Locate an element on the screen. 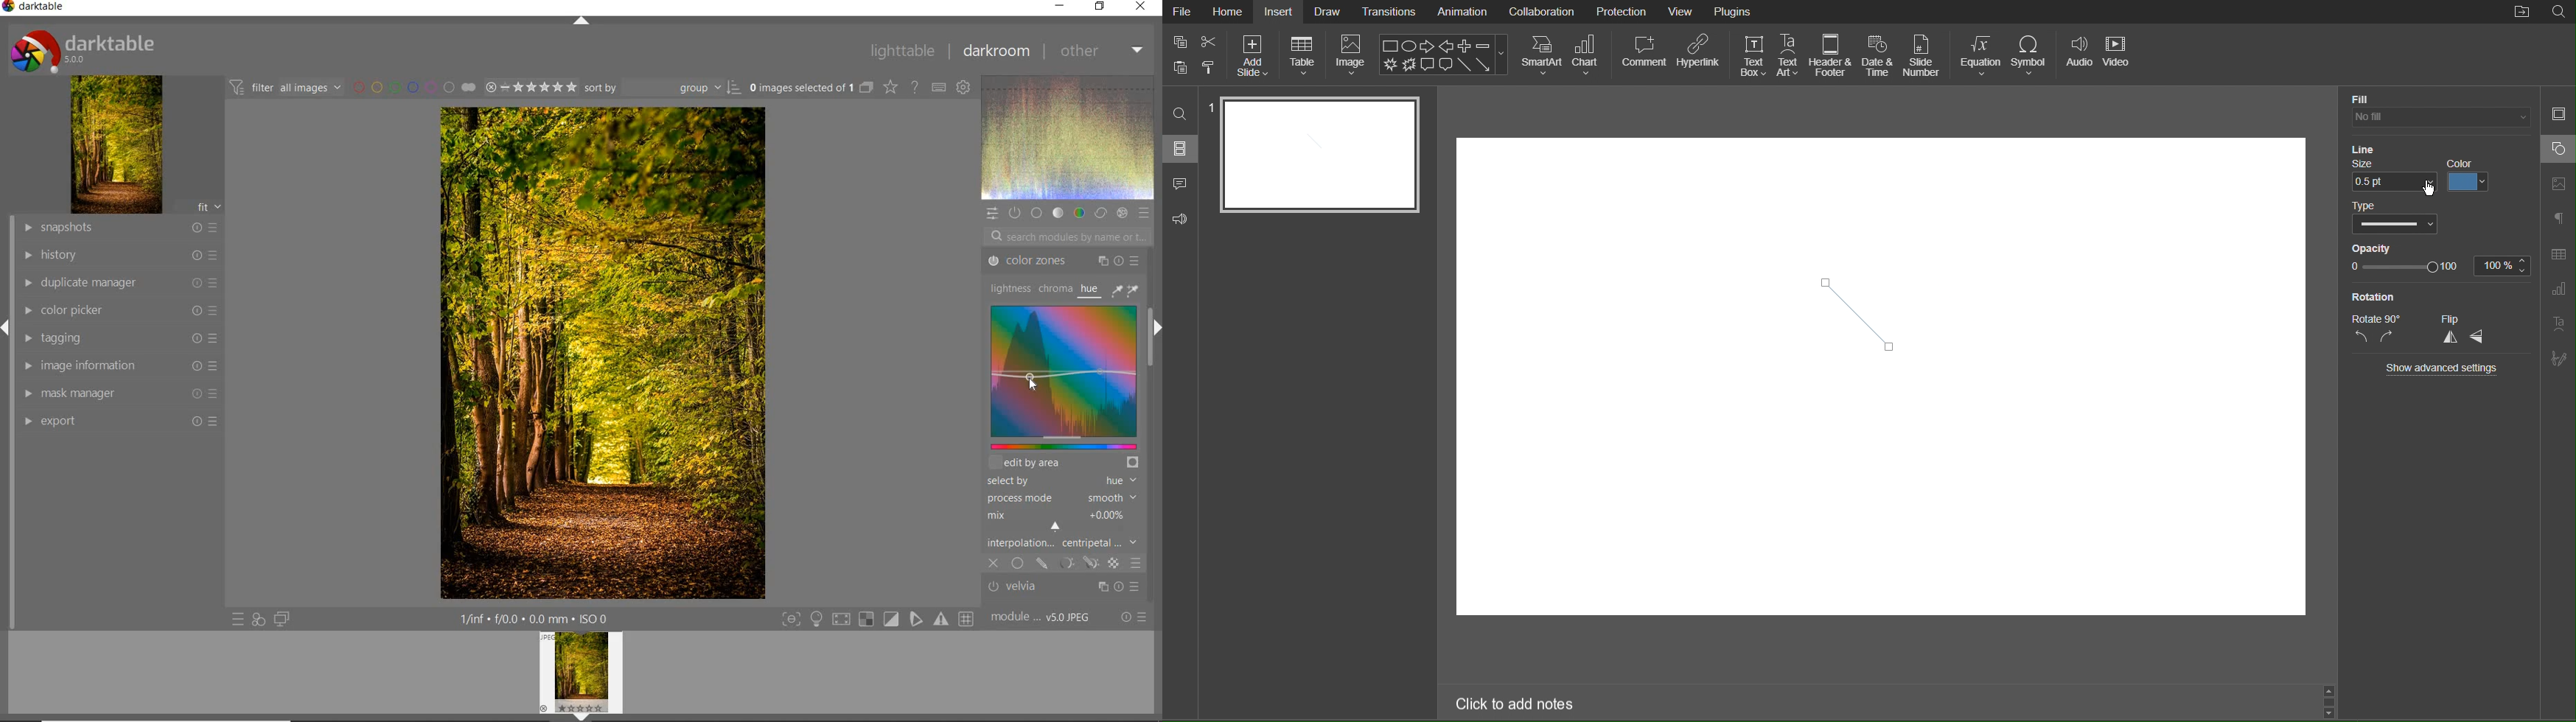  color zones is located at coordinates (1062, 261).